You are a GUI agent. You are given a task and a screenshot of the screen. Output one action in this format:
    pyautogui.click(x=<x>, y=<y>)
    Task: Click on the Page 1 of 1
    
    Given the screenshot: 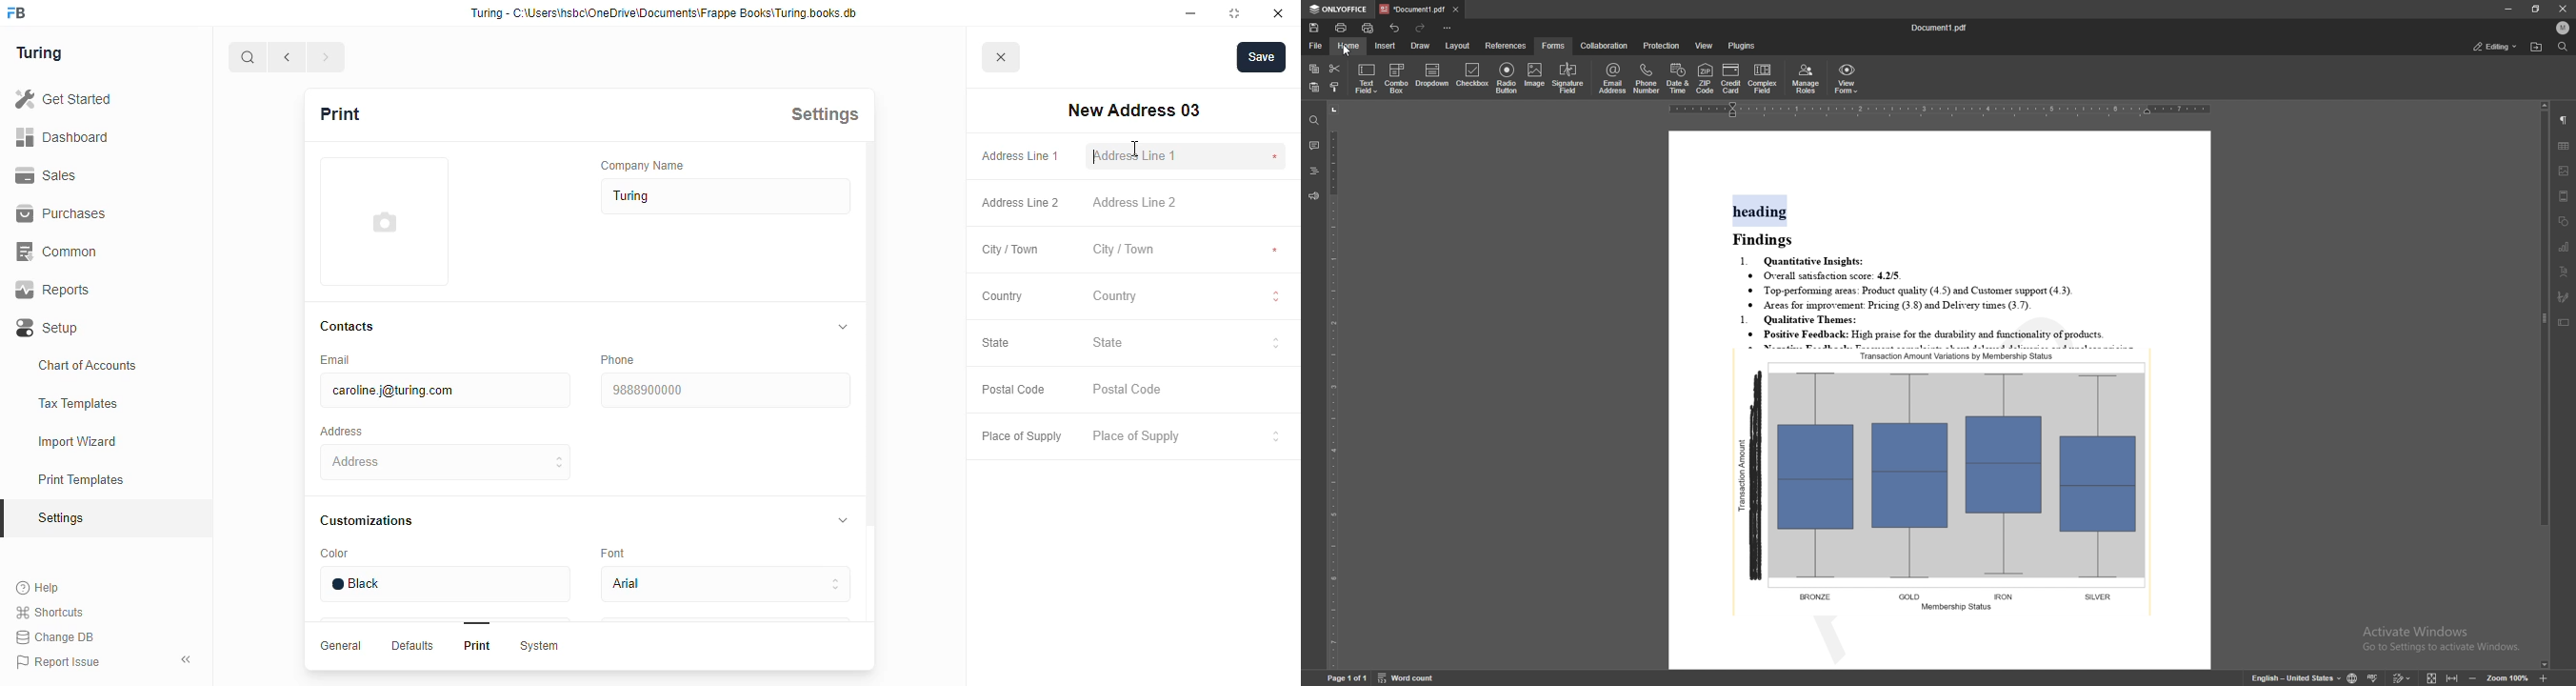 What is the action you would take?
    pyautogui.click(x=1336, y=679)
    